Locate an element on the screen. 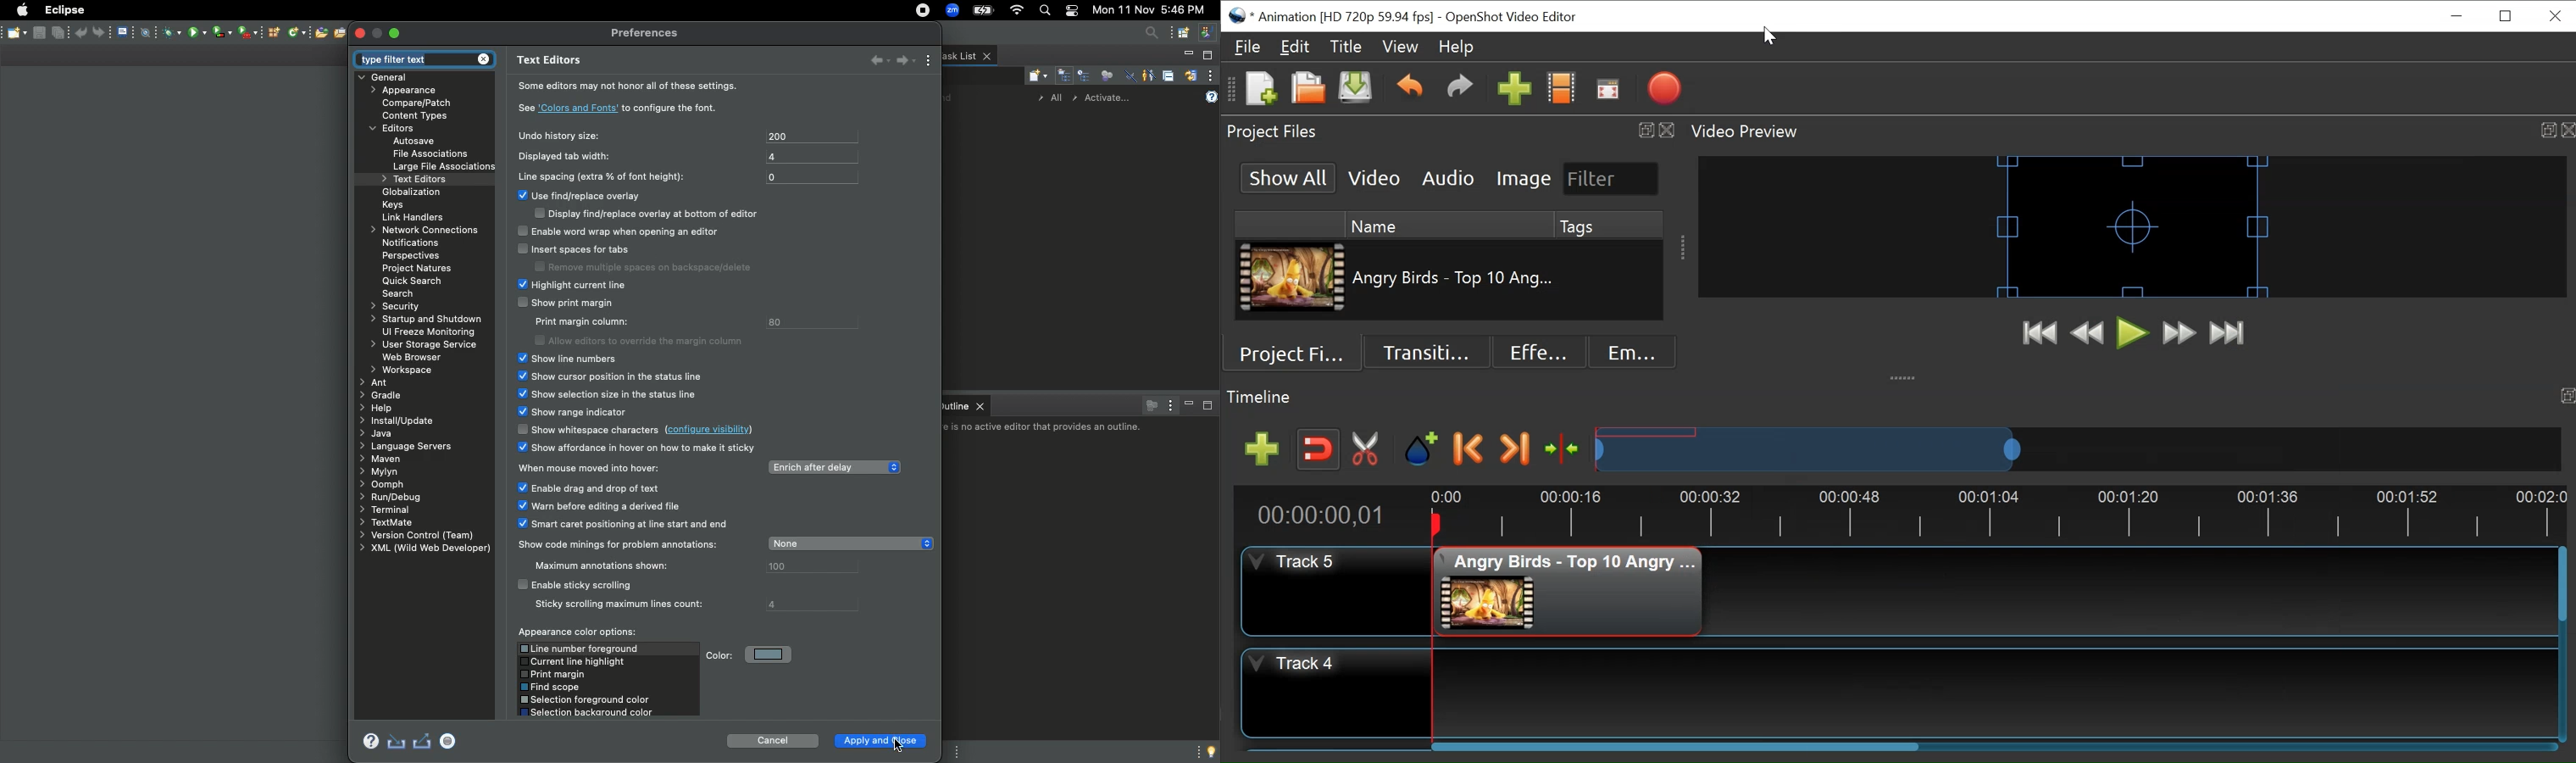 This screenshot has width=2576, height=784. Previous Marker is located at coordinates (1469, 448).